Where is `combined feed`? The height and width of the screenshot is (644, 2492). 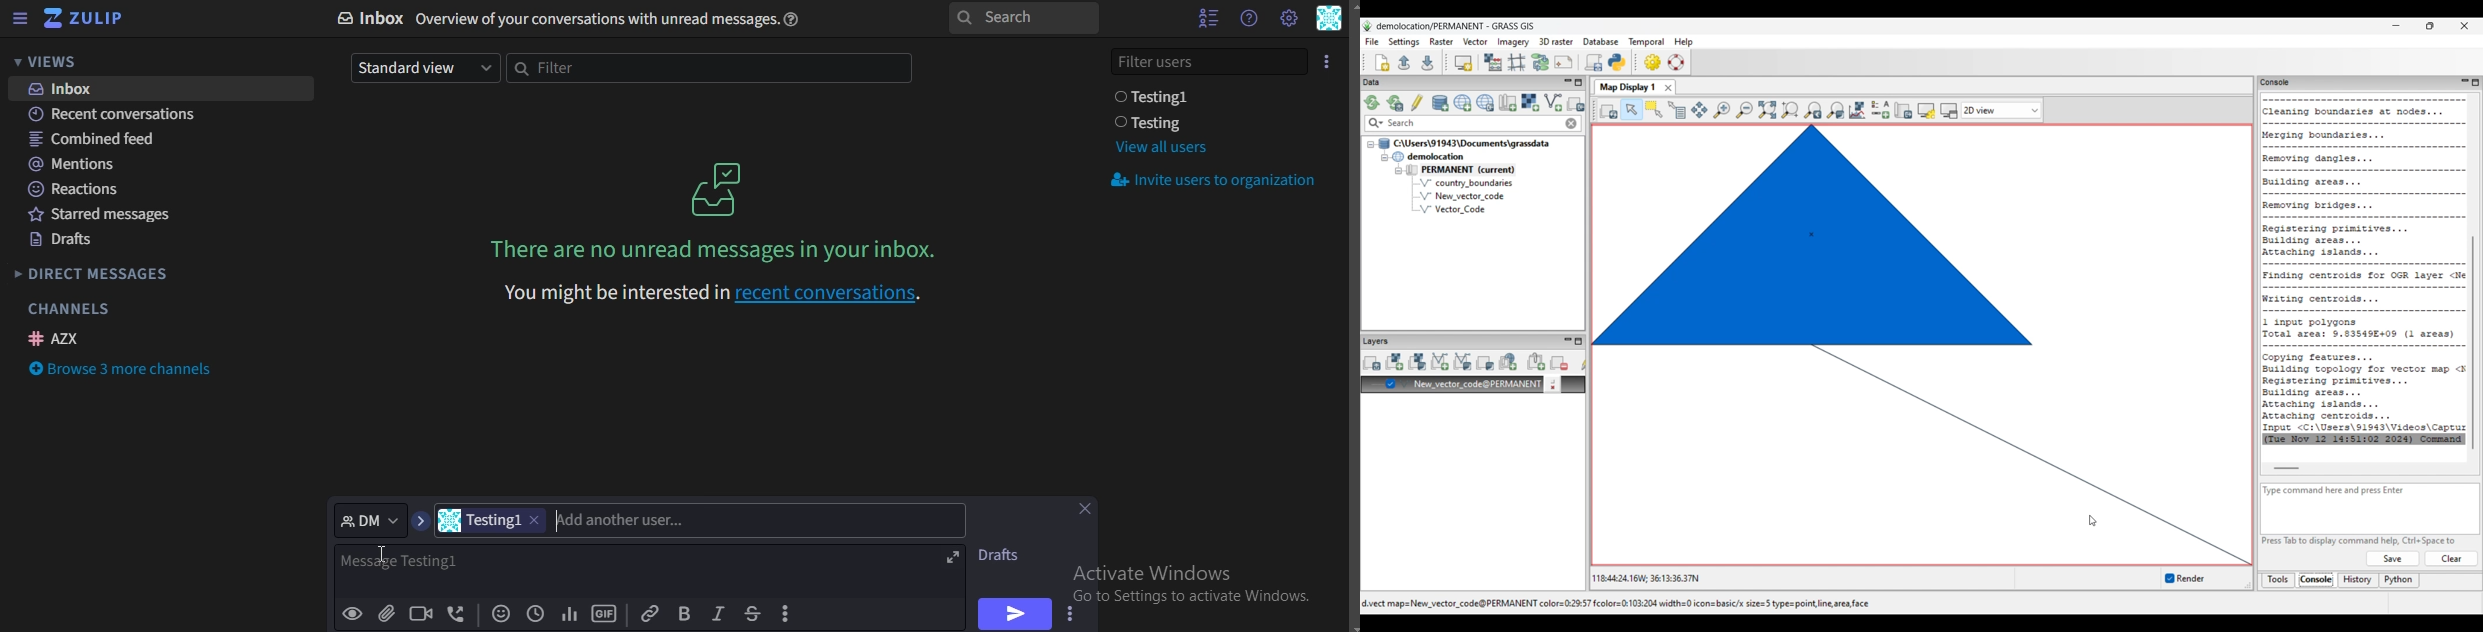
combined feed is located at coordinates (95, 140).